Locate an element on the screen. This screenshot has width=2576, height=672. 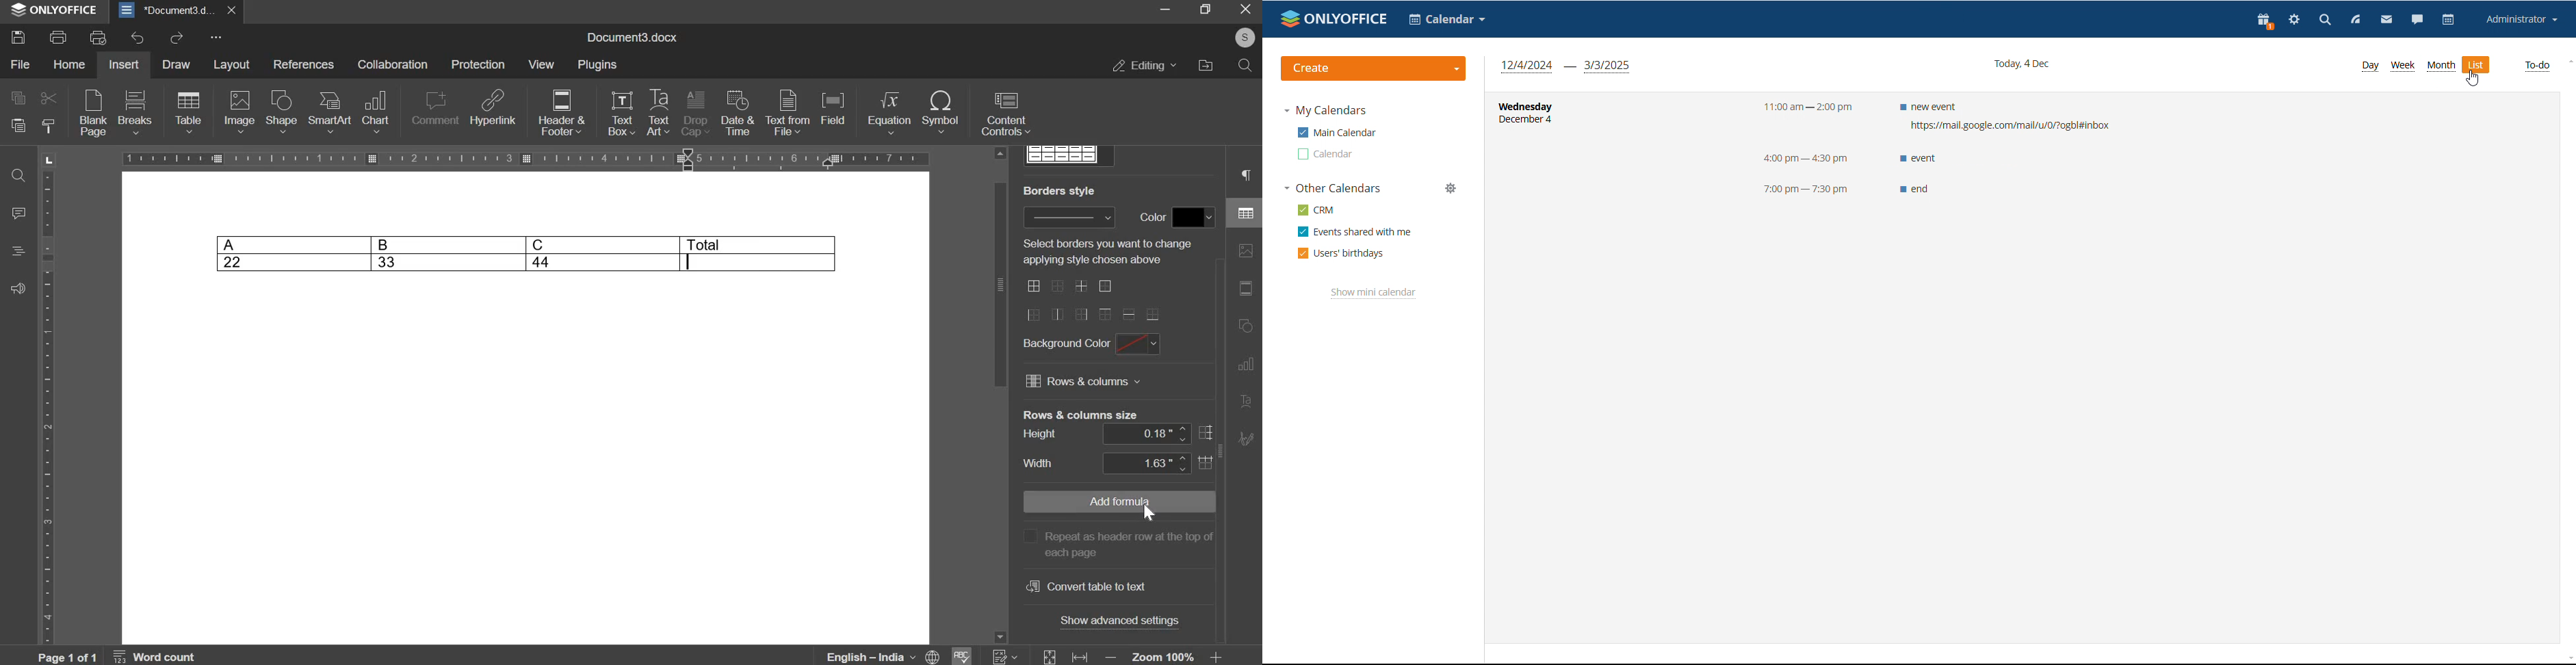
span of 3 months is located at coordinates (1566, 66).